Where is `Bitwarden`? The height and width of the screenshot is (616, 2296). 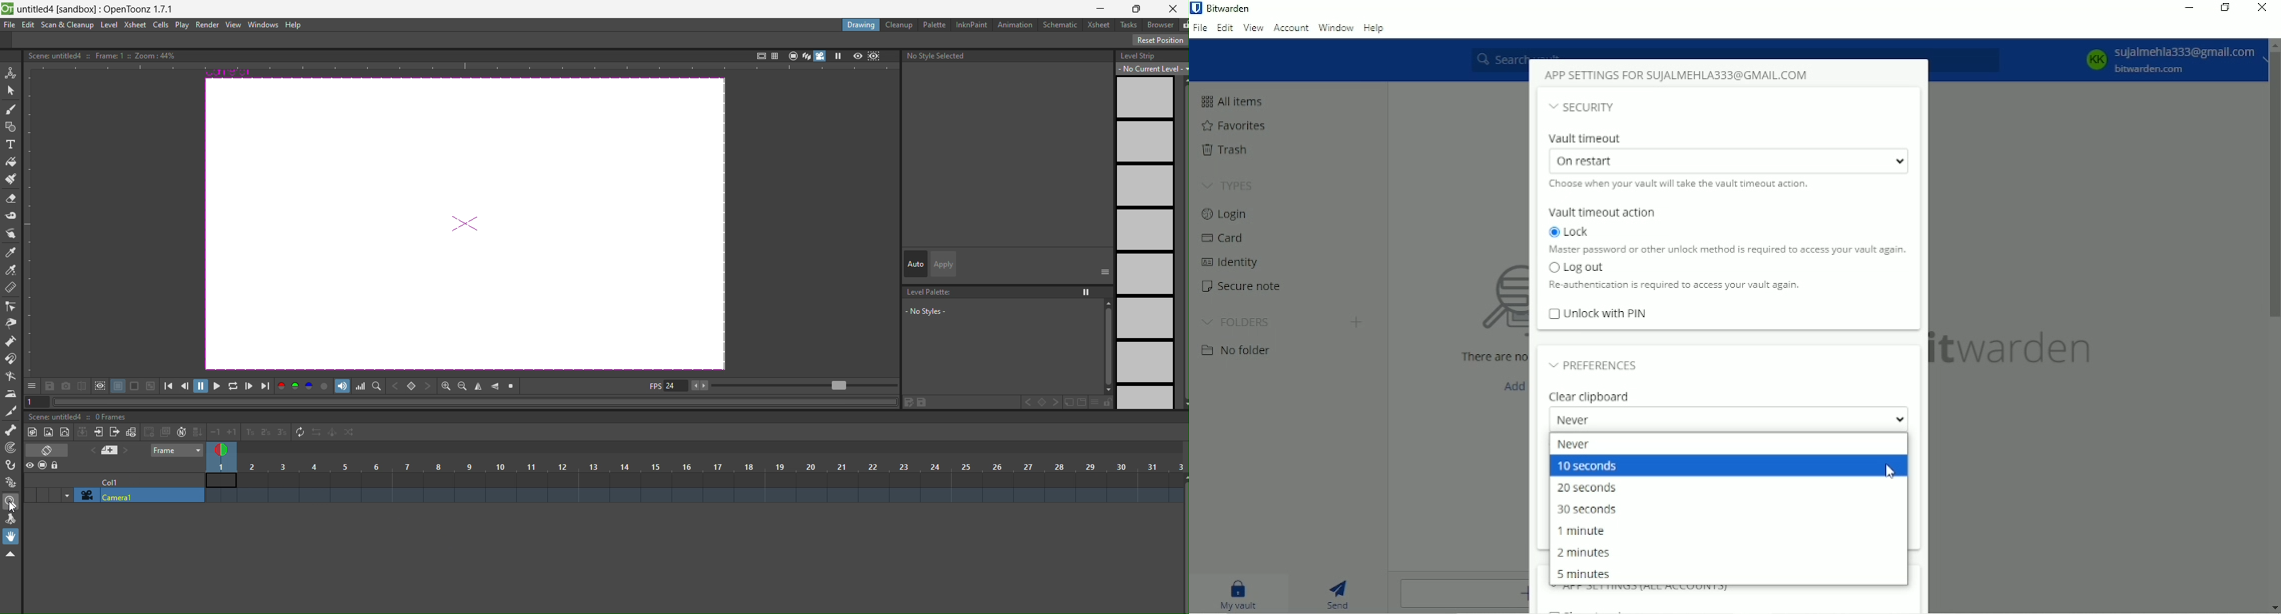 Bitwarden is located at coordinates (1259, 9).